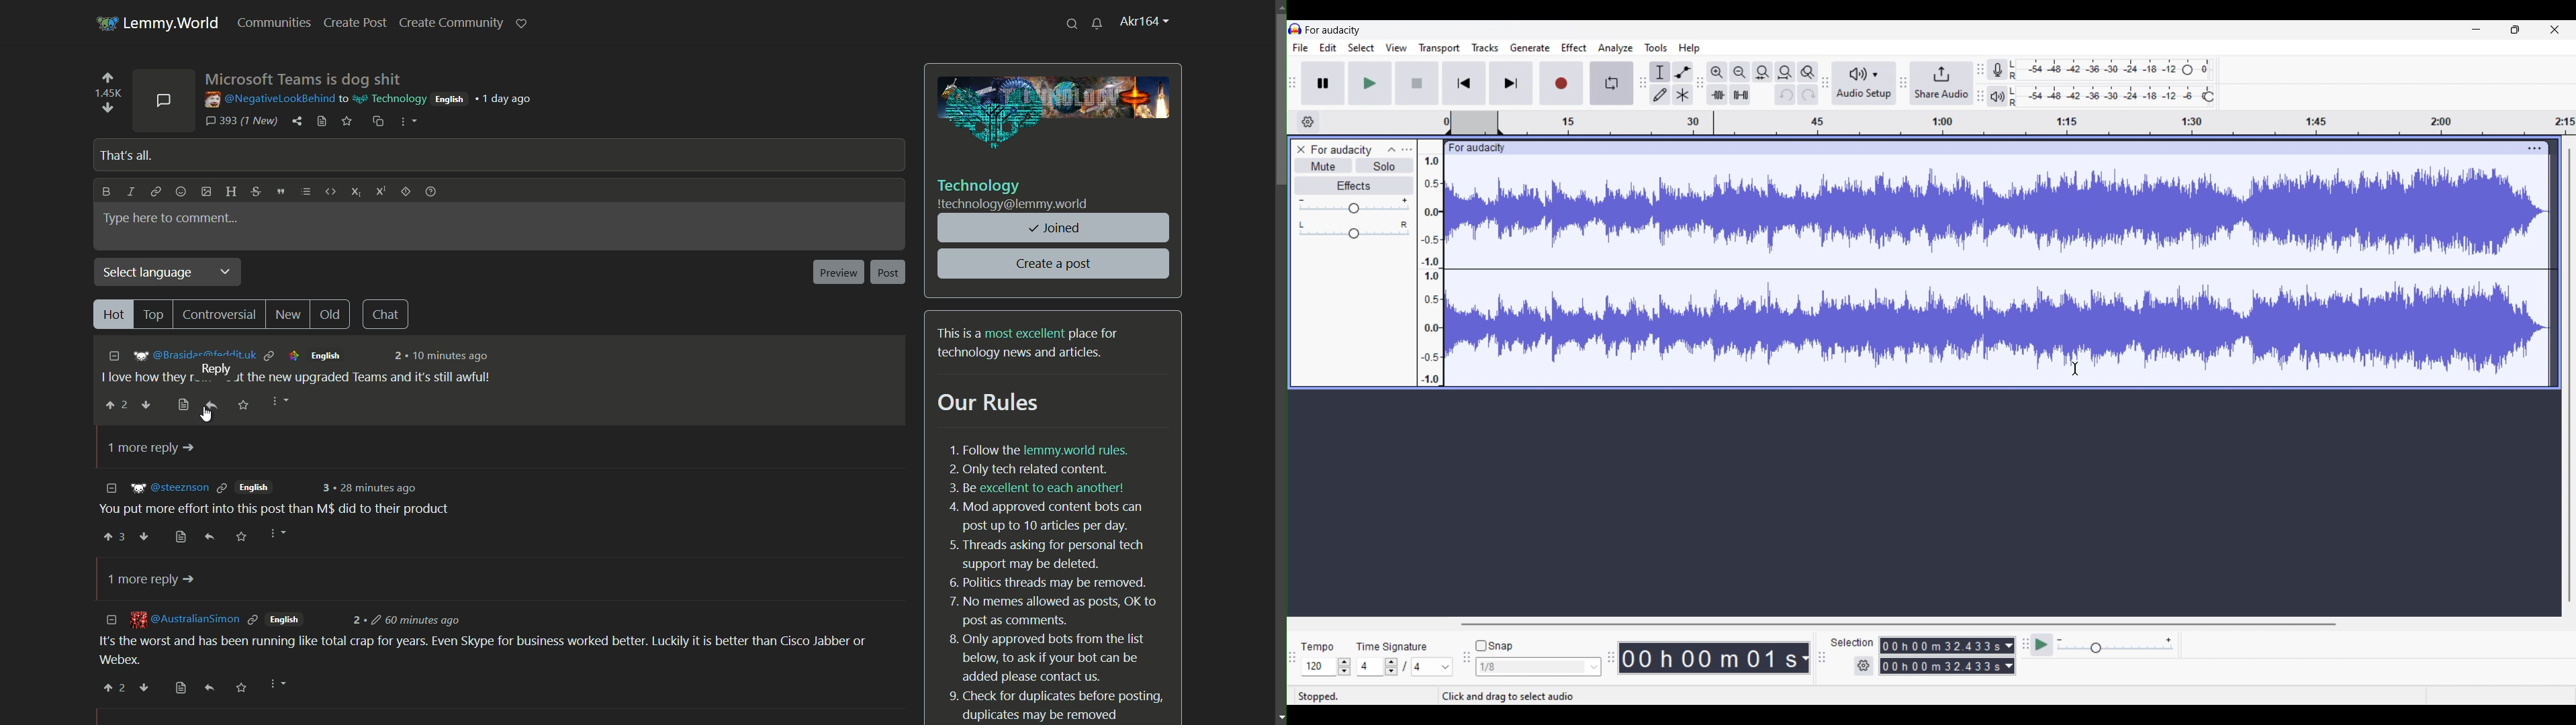 The width and height of the screenshot is (2576, 728). What do you see at coordinates (1485, 48) in the screenshot?
I see `Tracks menu` at bounding box center [1485, 48].